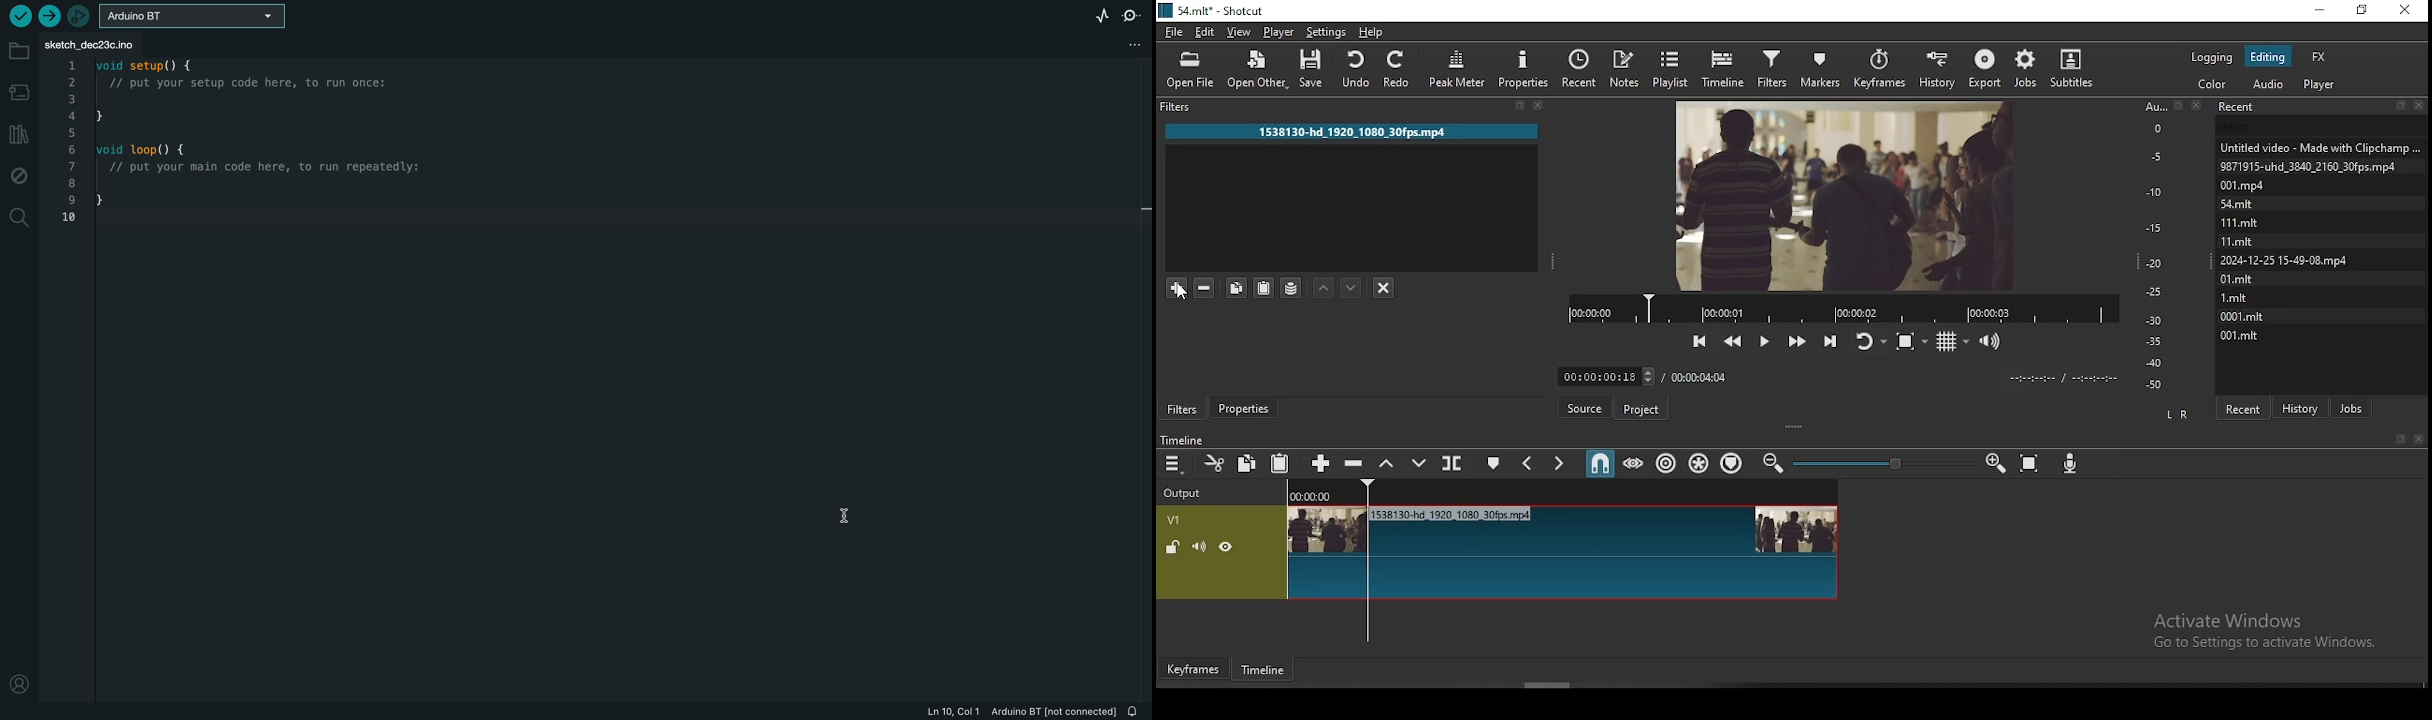  What do you see at coordinates (2177, 414) in the screenshot?
I see `L R` at bounding box center [2177, 414].